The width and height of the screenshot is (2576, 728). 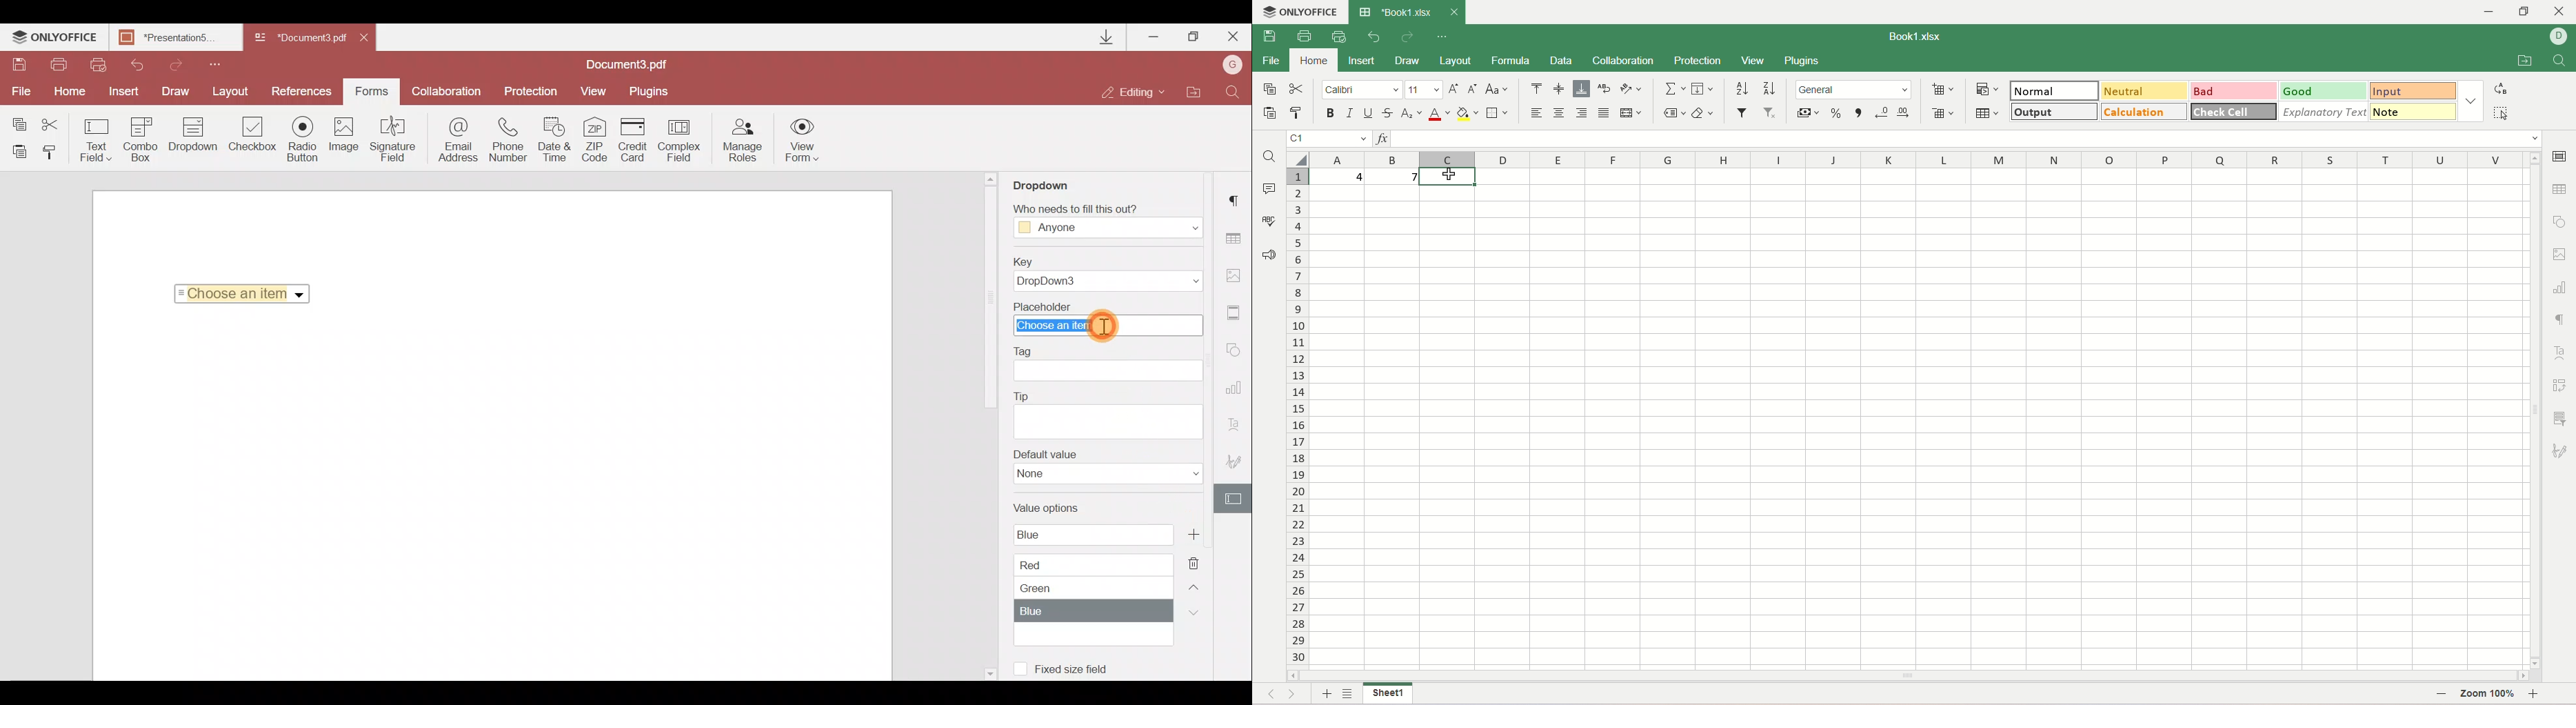 I want to click on Add, so click(x=1193, y=534).